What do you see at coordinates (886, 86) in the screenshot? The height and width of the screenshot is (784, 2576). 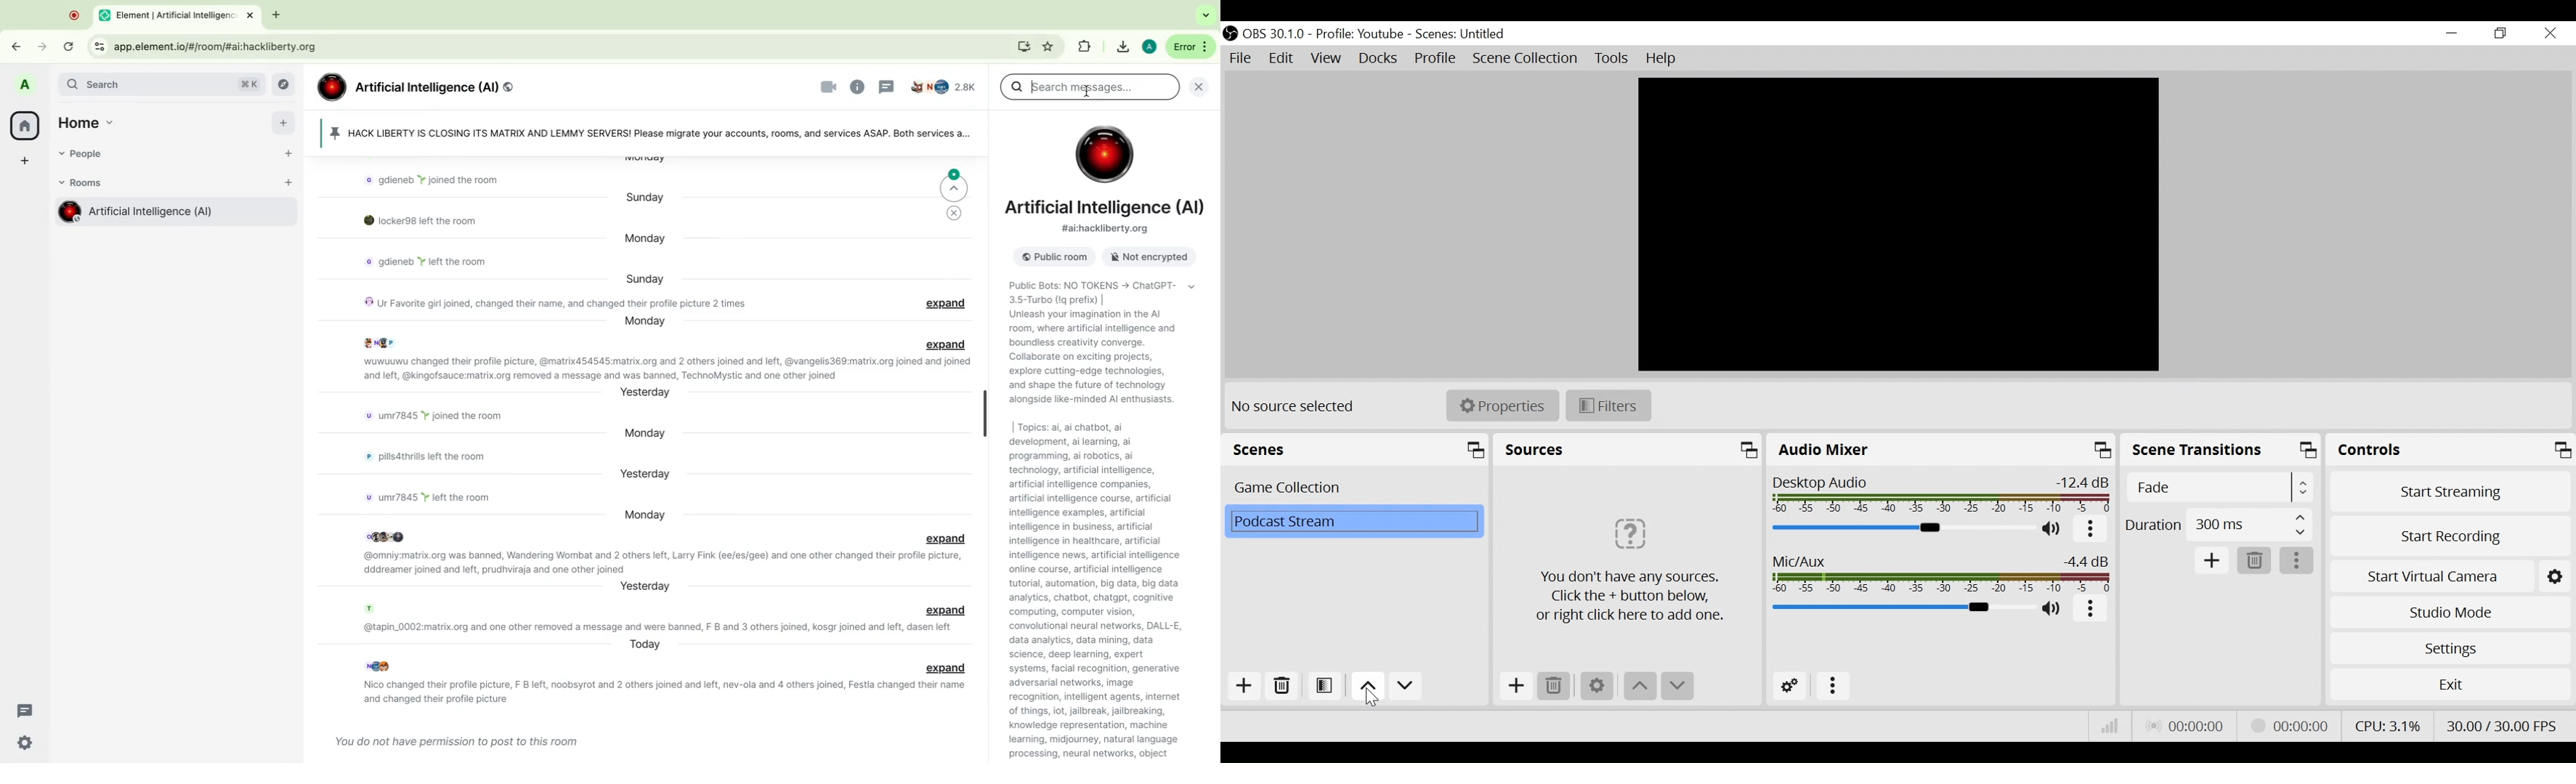 I see `threads` at bounding box center [886, 86].